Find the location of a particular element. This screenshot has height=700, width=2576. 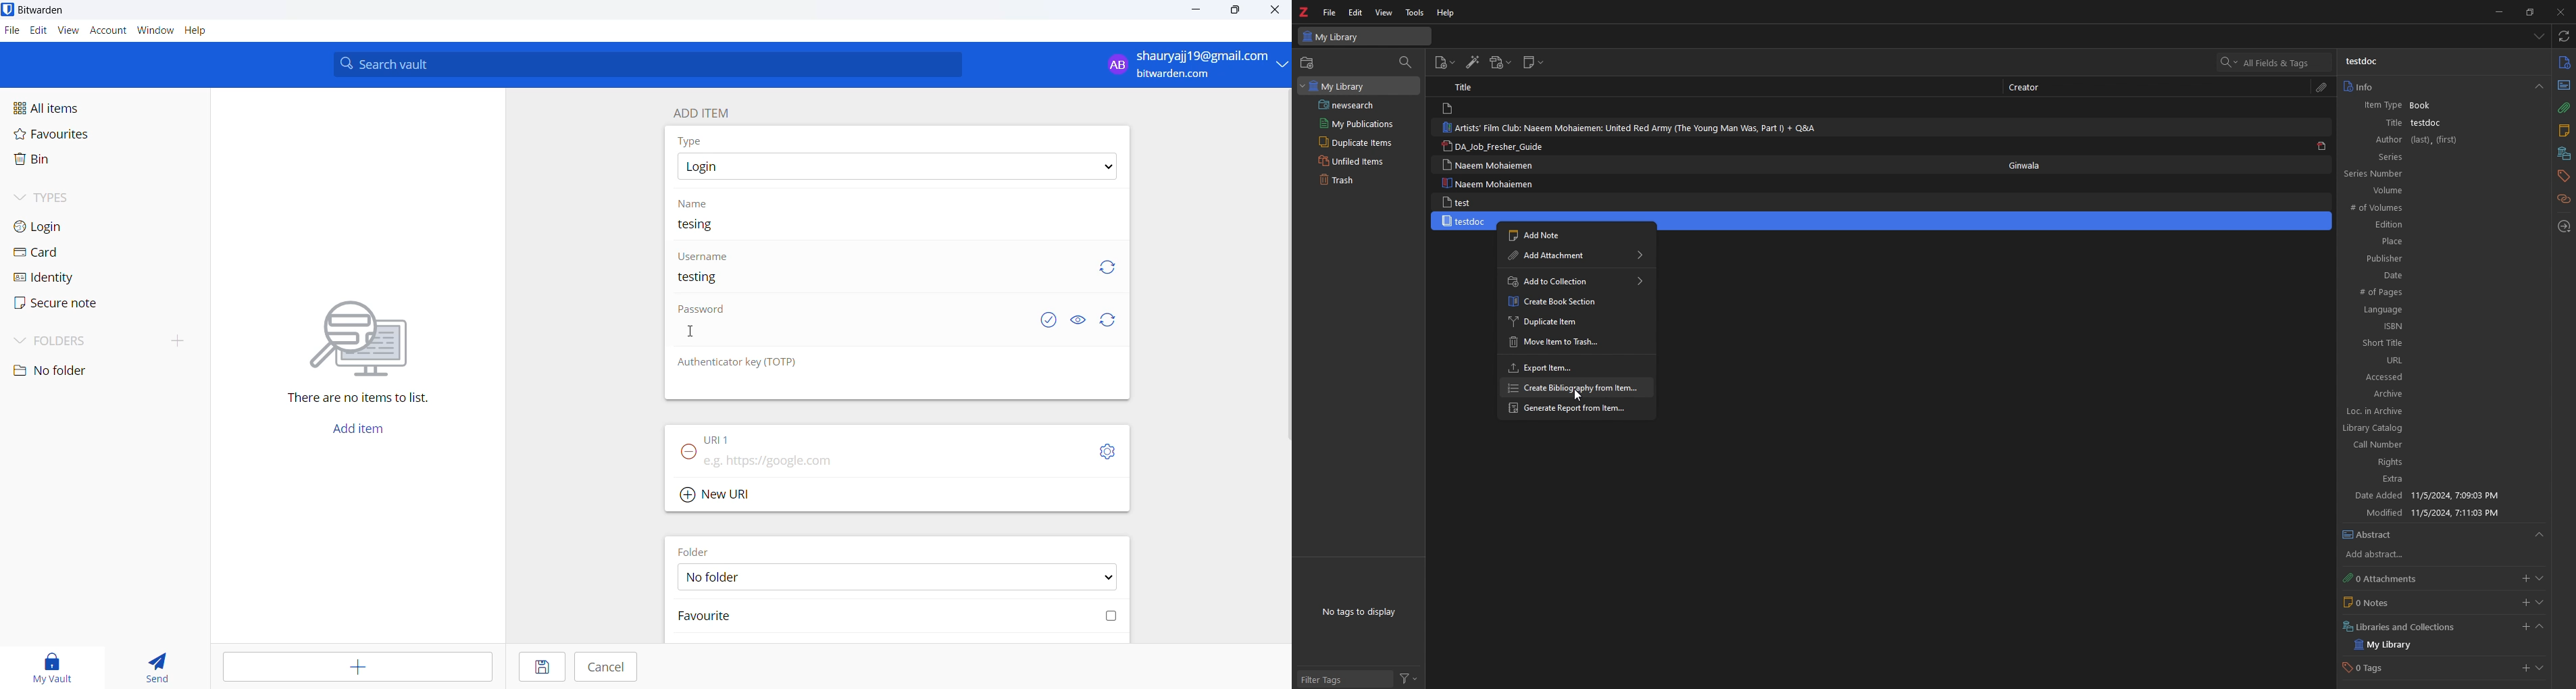

Edit is located at coordinates (38, 31).